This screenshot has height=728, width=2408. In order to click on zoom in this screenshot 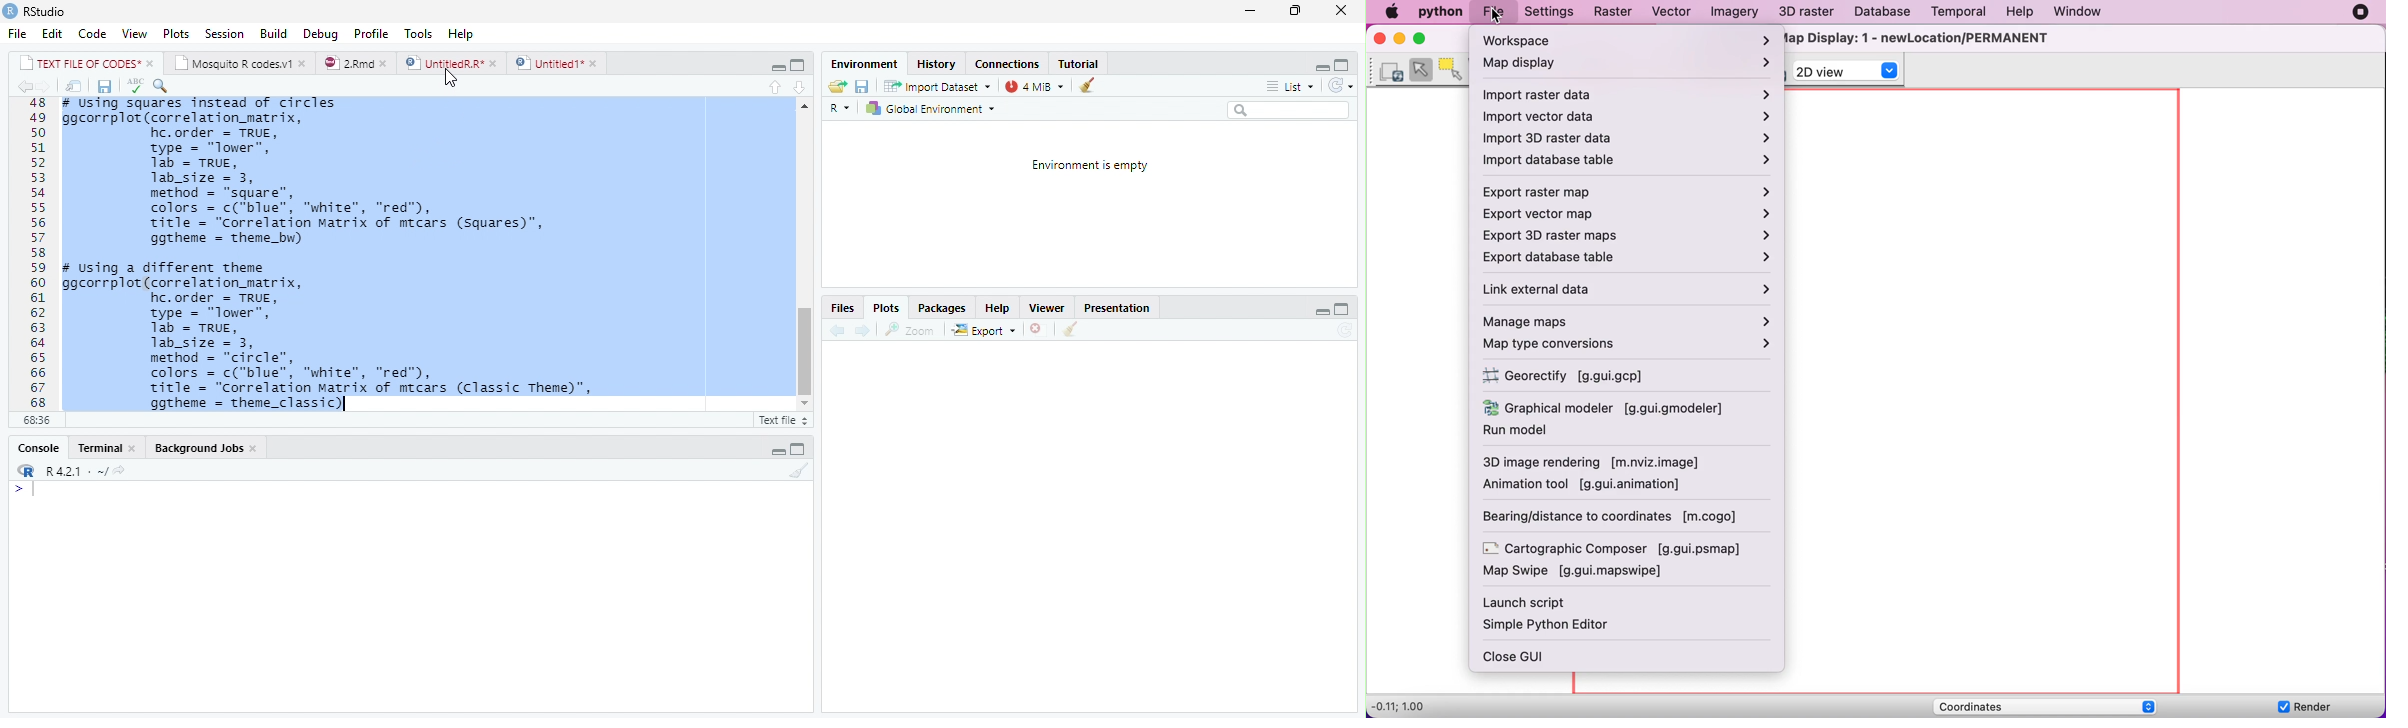, I will do `click(914, 330)`.